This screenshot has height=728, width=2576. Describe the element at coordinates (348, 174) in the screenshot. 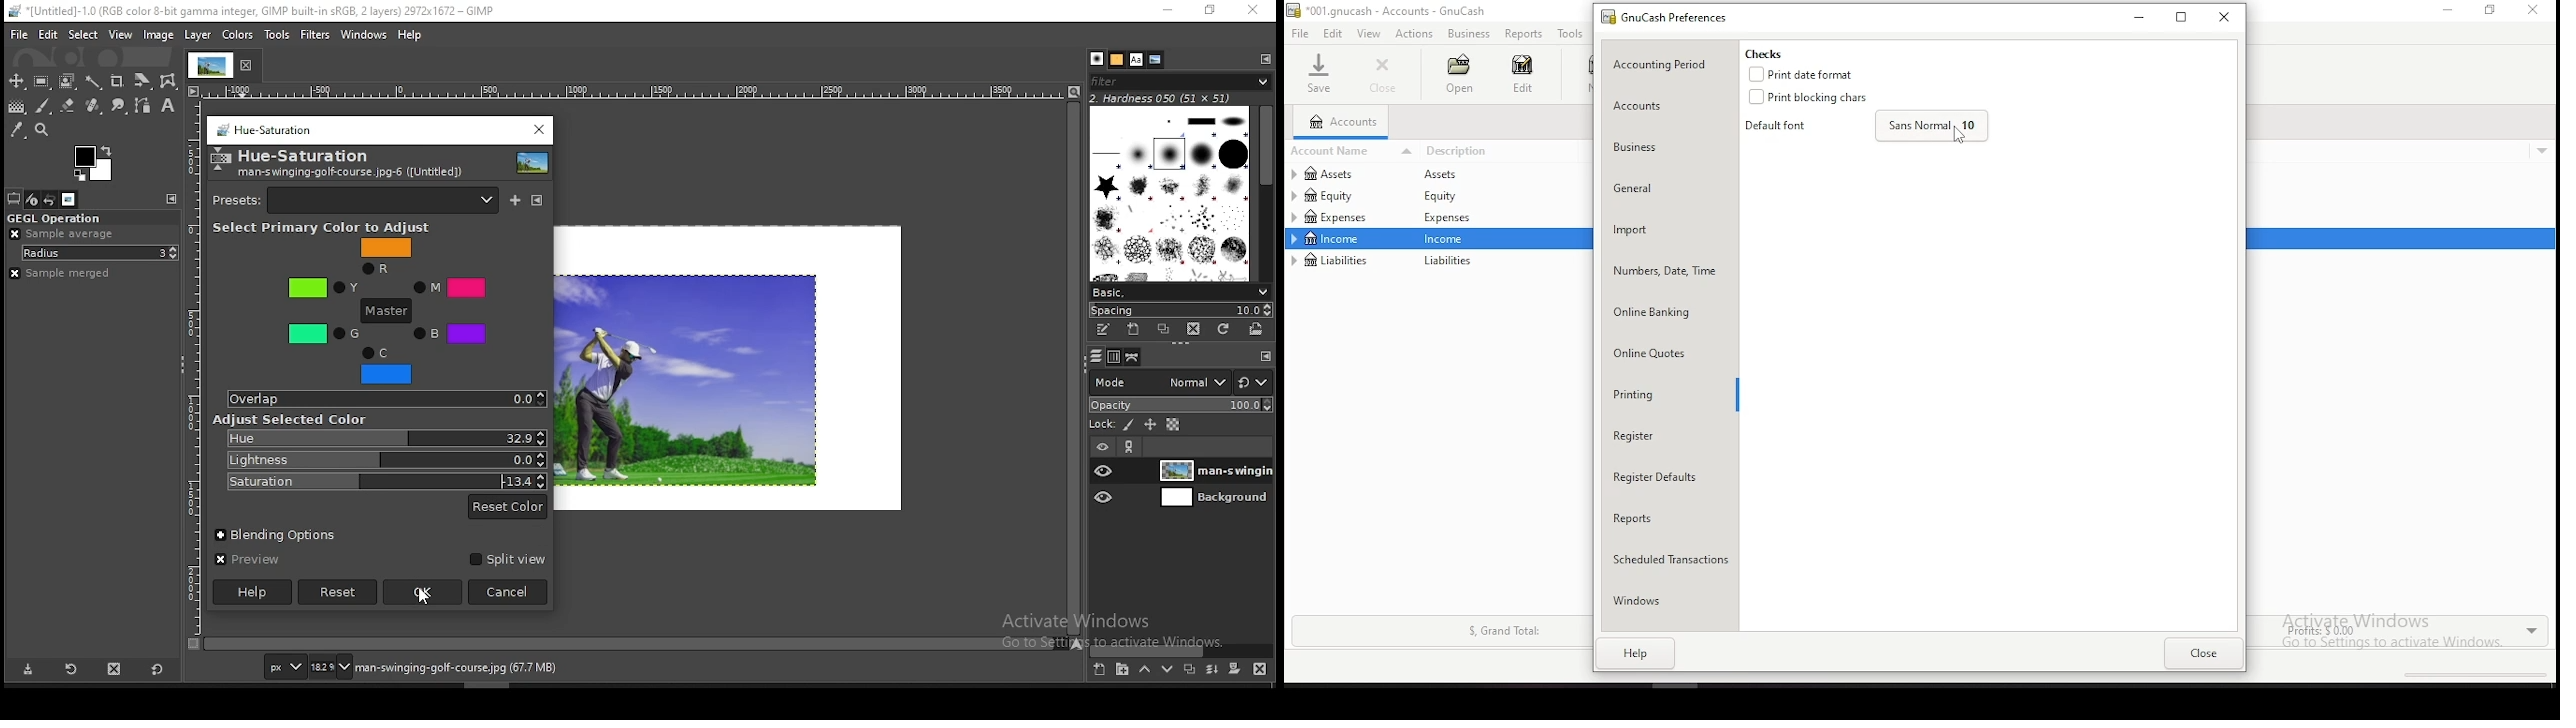

I see `man-swinging-gold-couse.jpg-6([untitled])` at that location.